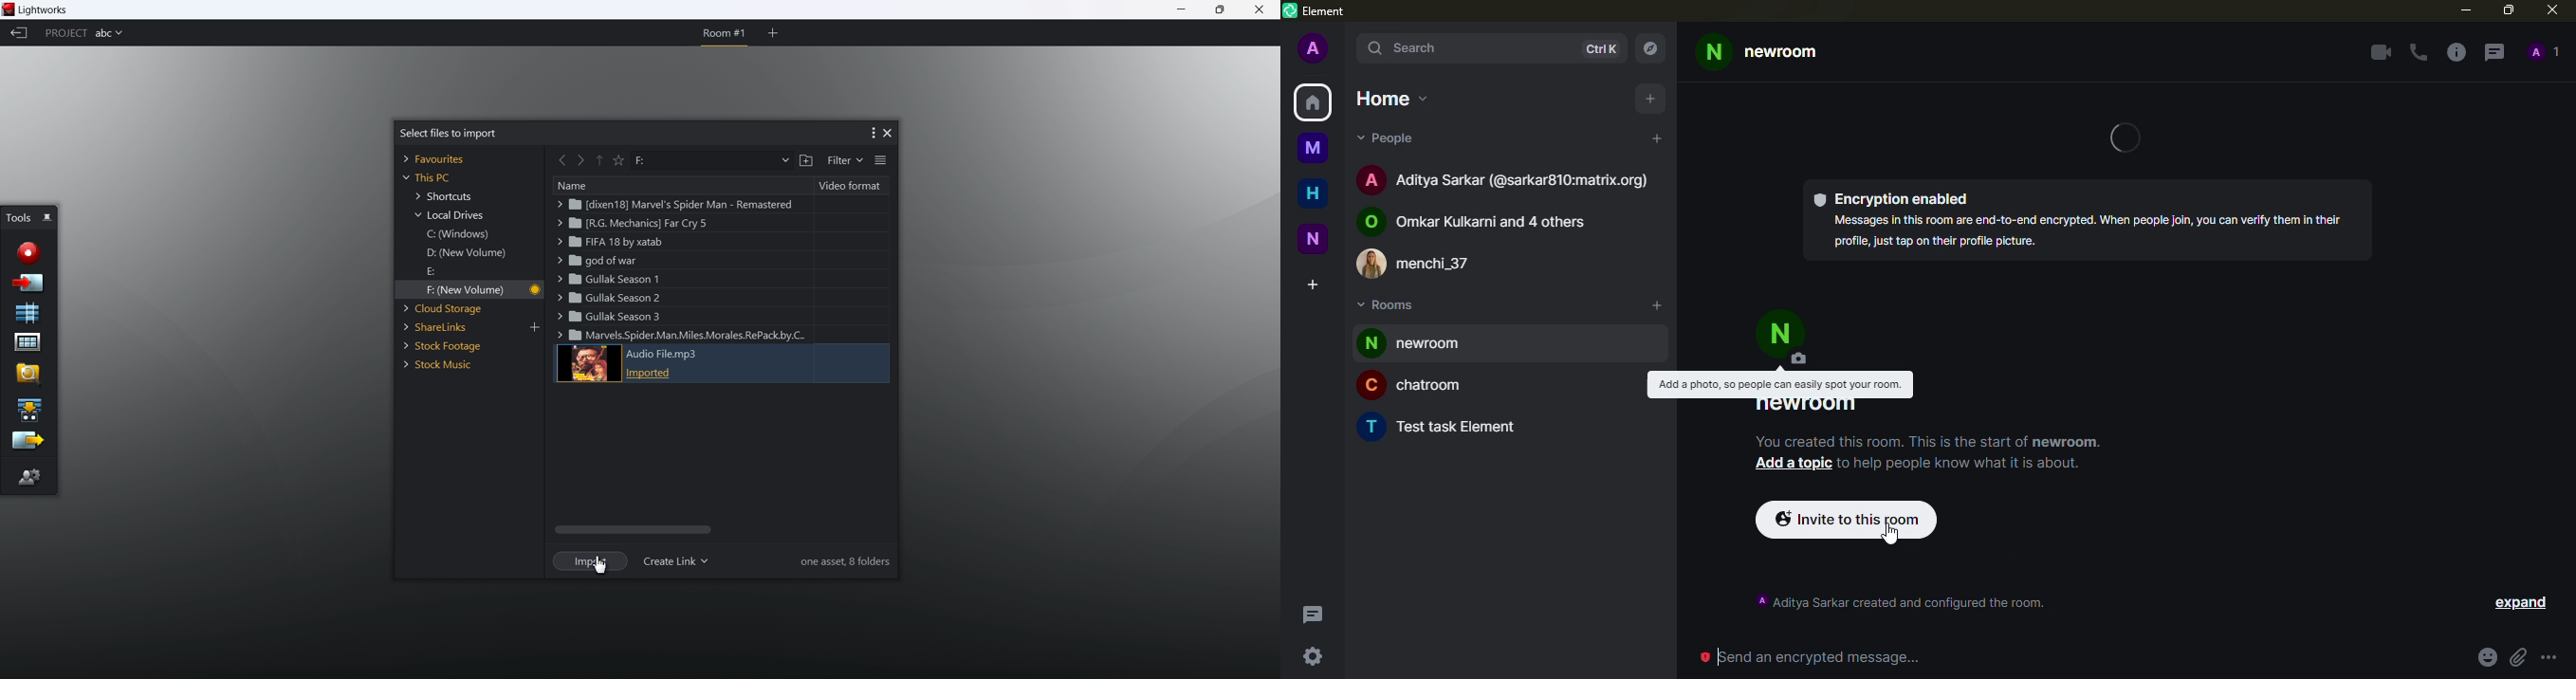 The height and width of the screenshot is (700, 2576). I want to click on profile picture, so click(1779, 336).